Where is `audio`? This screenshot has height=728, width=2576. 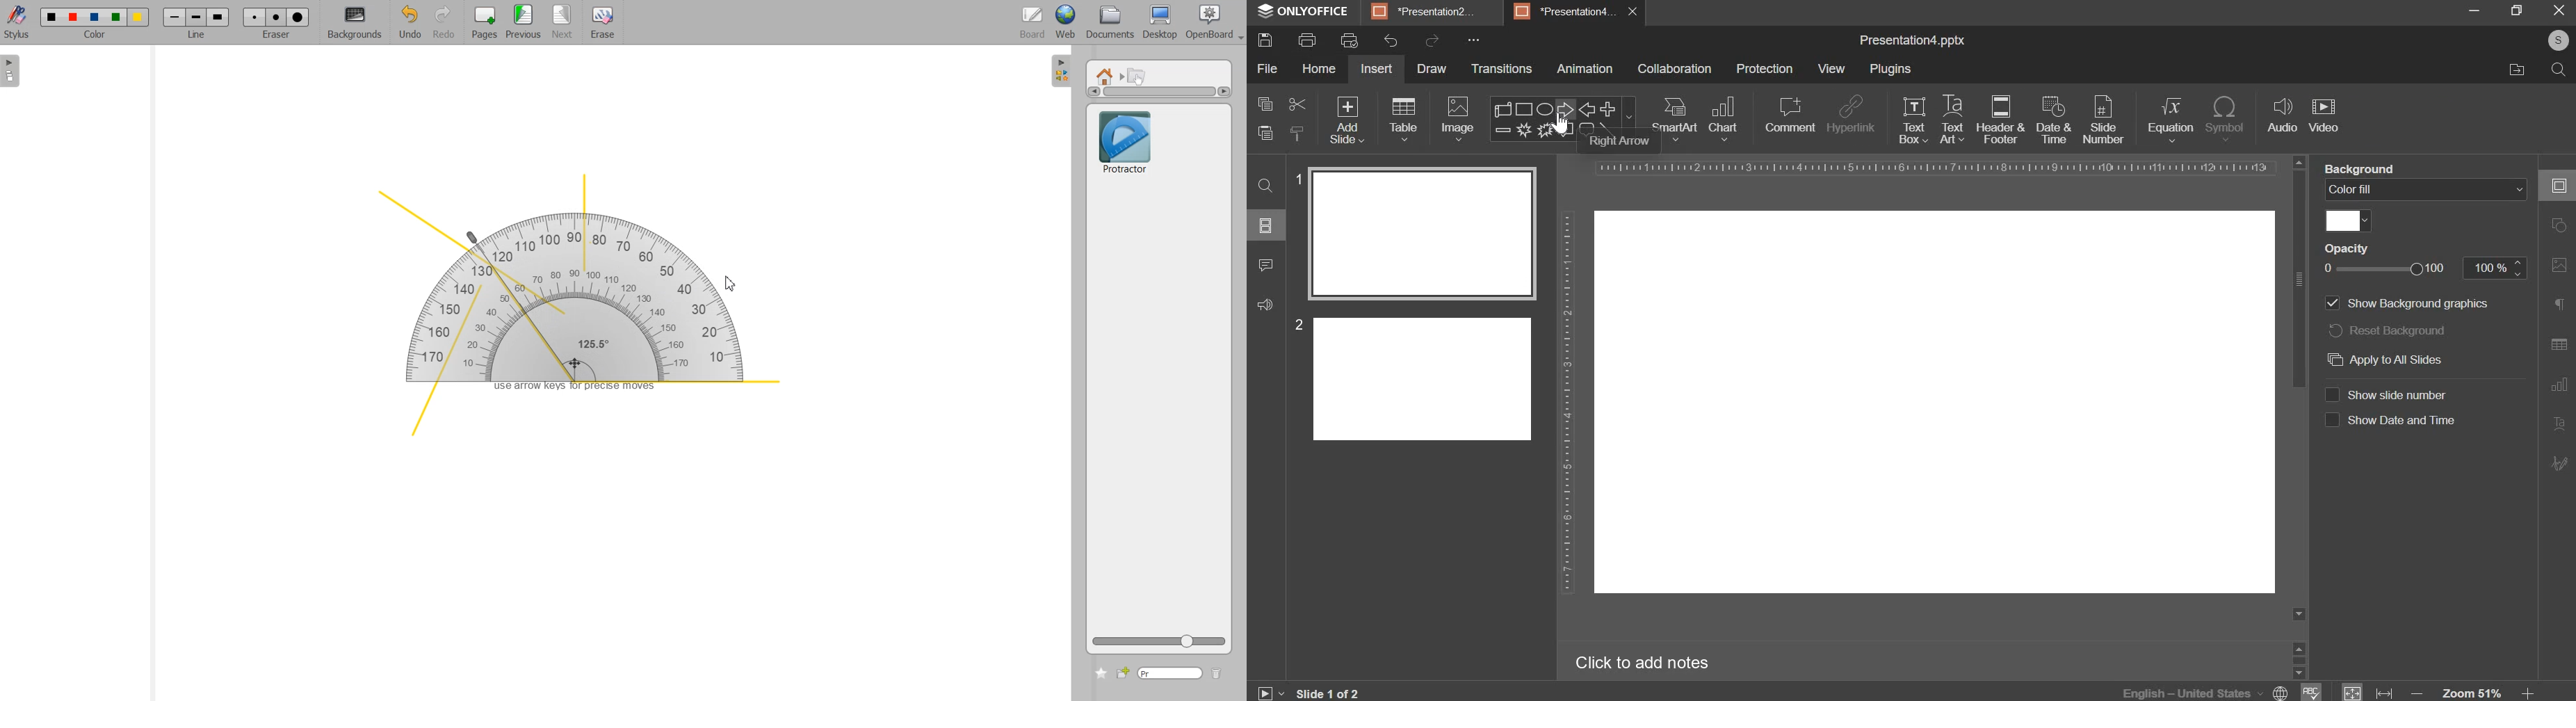
audio is located at coordinates (2282, 116).